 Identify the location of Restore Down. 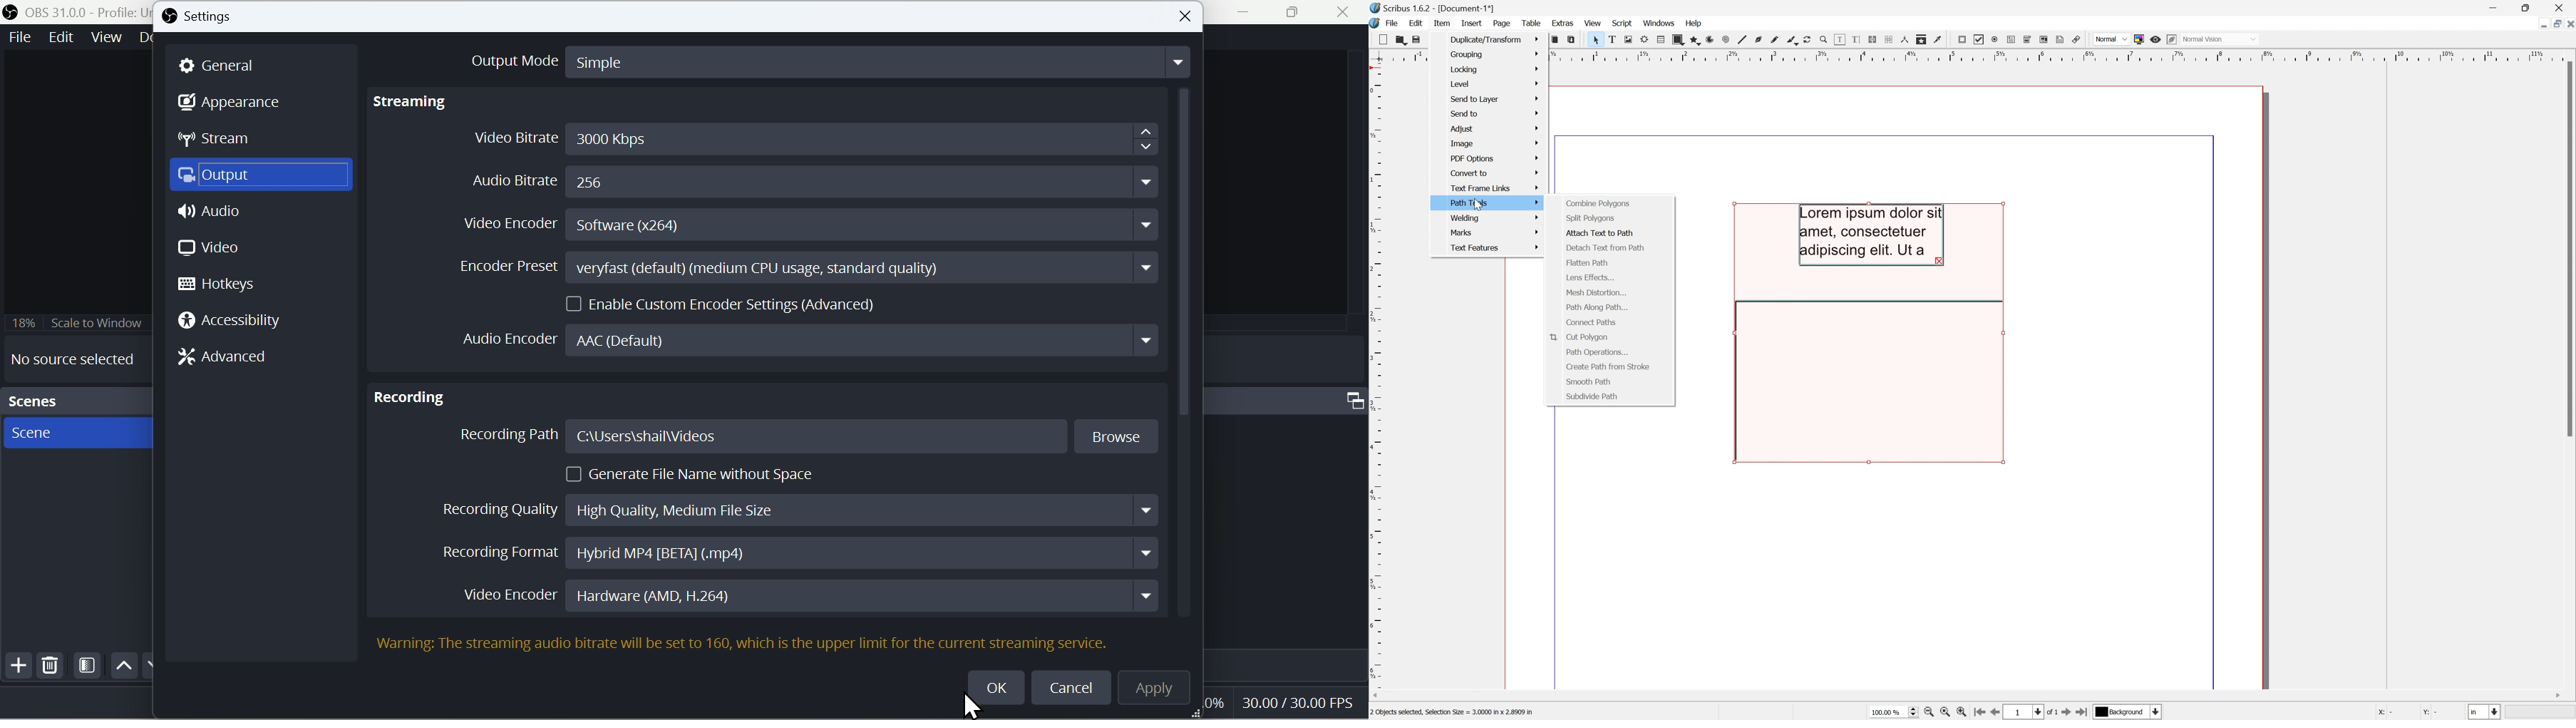
(2526, 6).